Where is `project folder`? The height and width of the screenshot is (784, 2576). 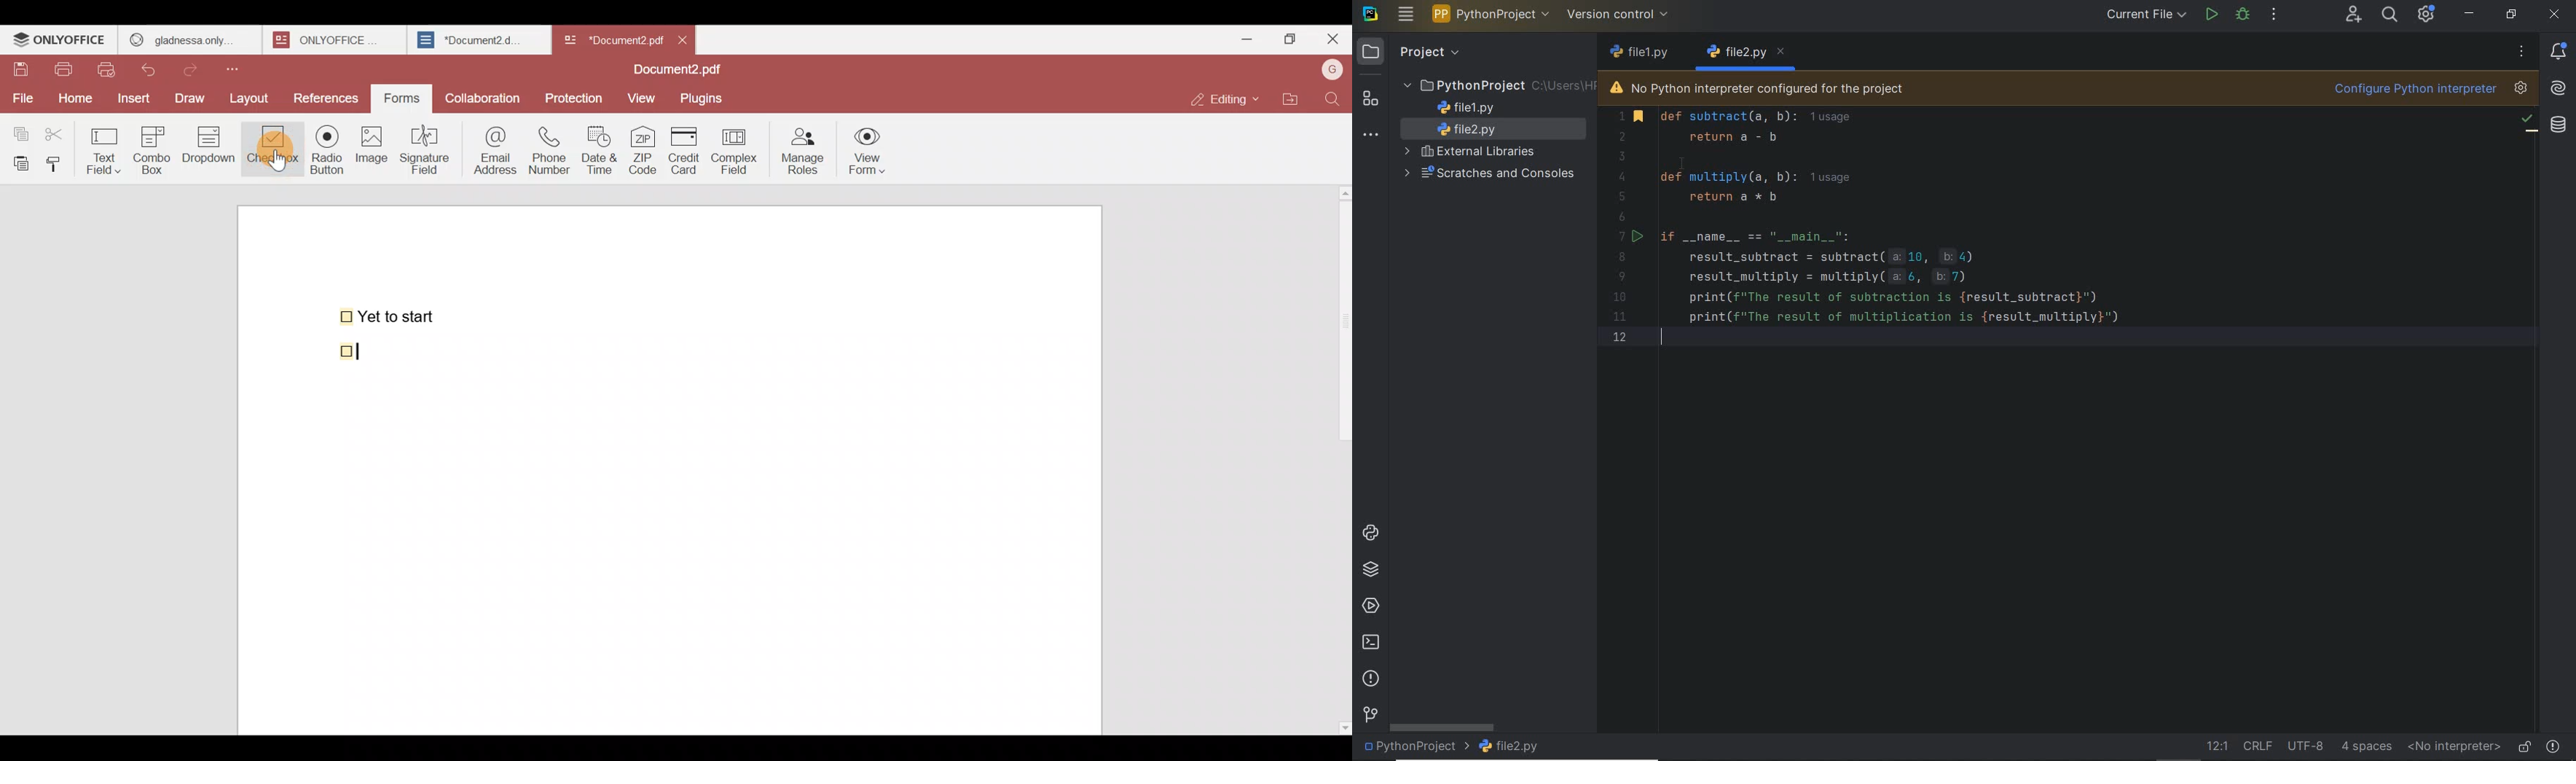 project folder is located at coordinates (1498, 86).